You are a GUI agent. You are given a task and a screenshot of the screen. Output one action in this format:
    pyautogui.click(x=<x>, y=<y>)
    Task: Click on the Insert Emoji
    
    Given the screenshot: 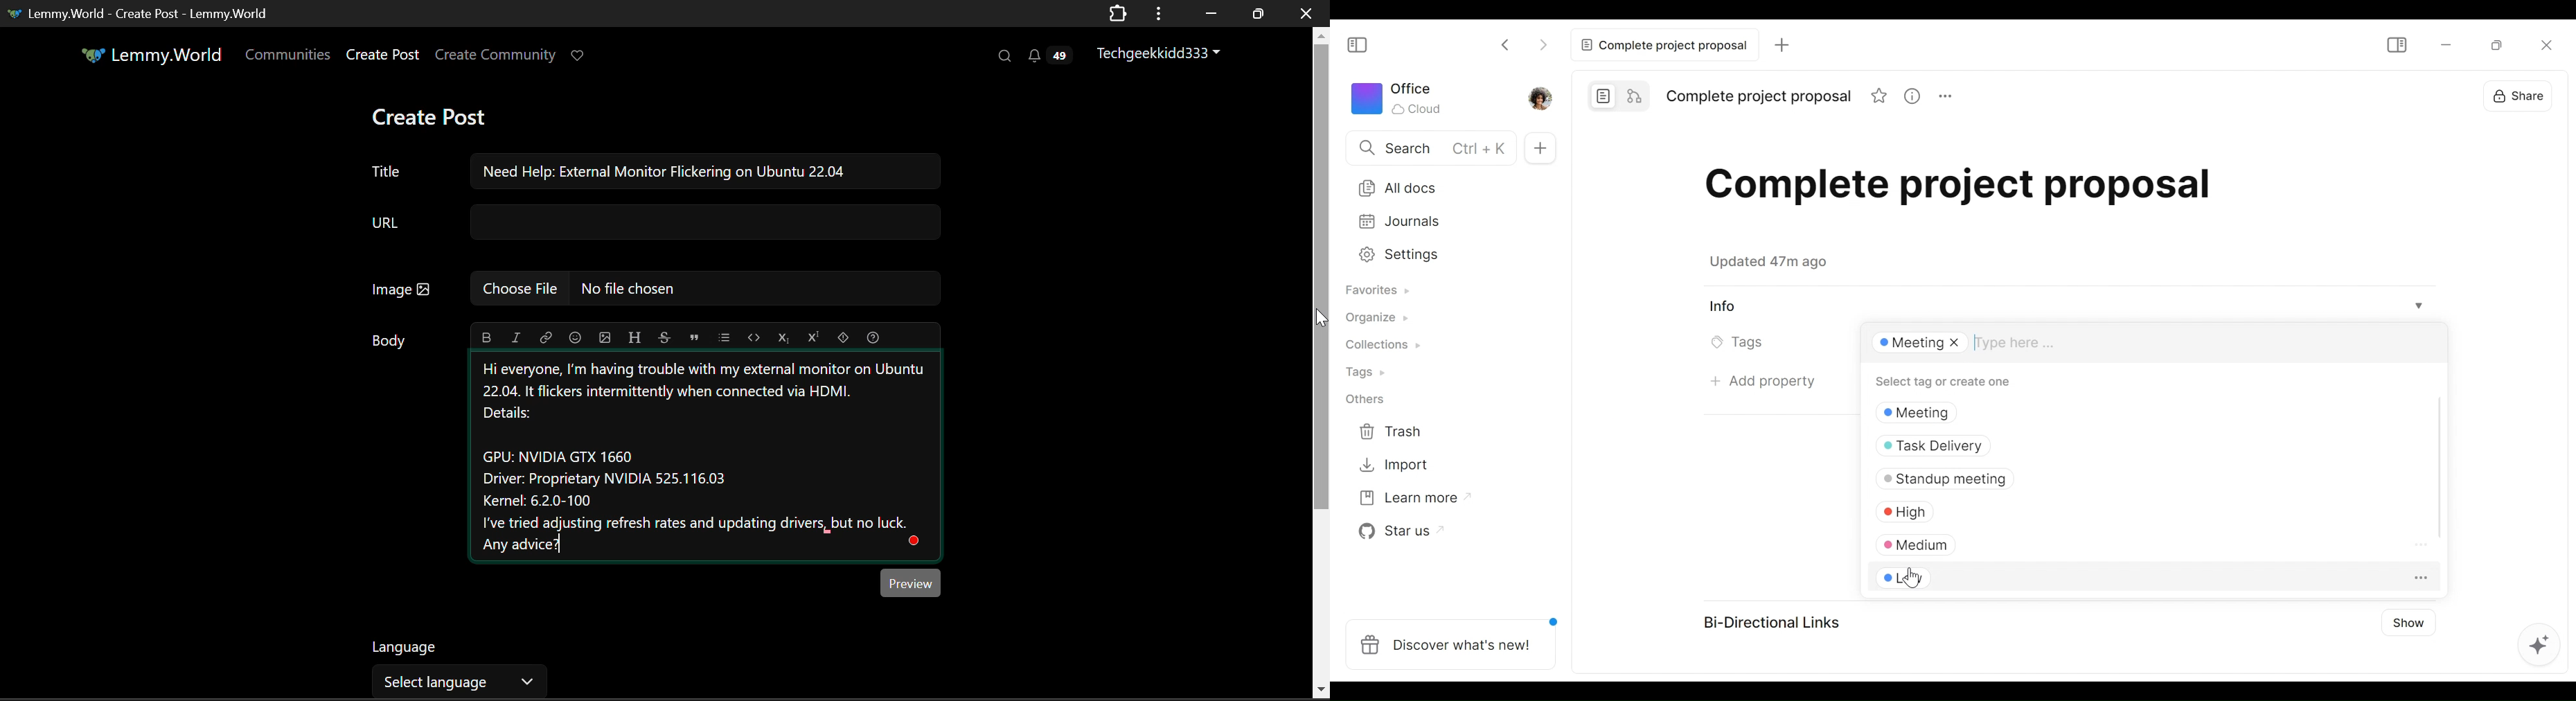 What is the action you would take?
    pyautogui.click(x=575, y=338)
    